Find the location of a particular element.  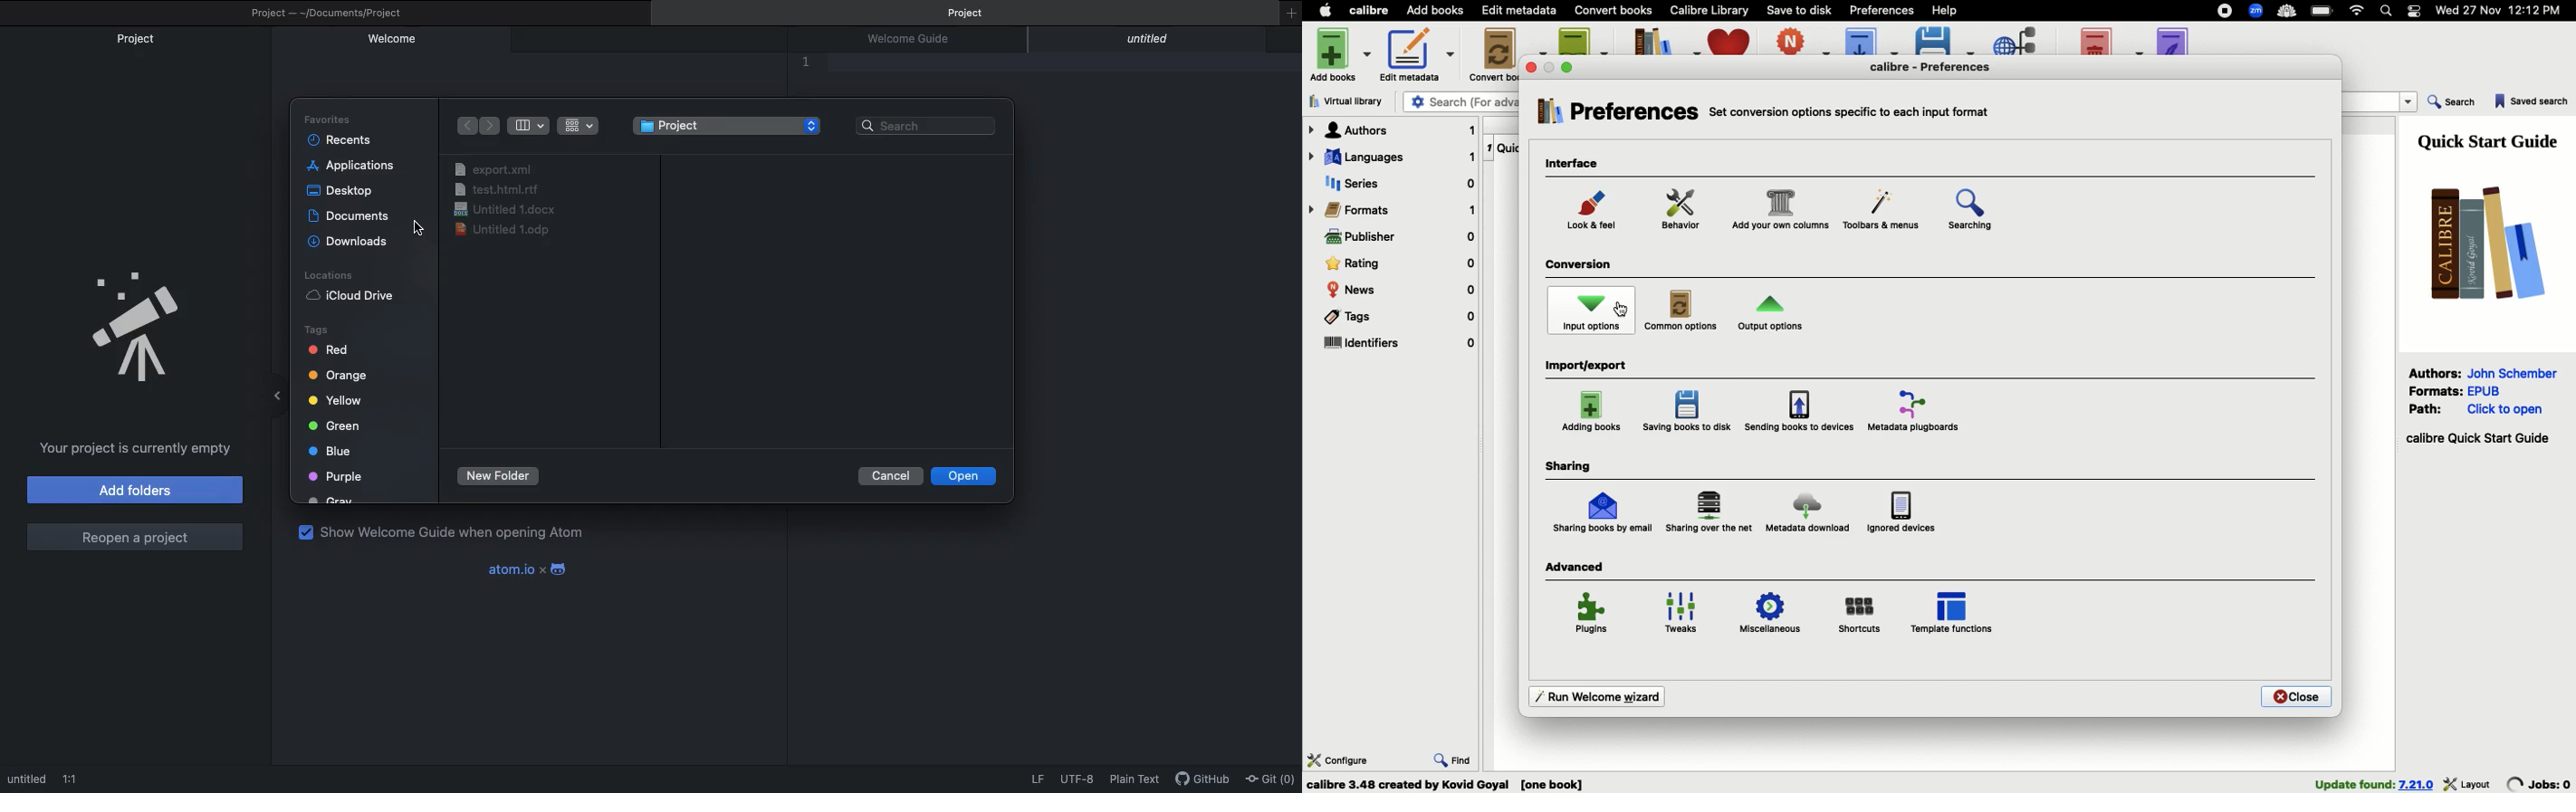

Edit metadata is located at coordinates (1417, 55).